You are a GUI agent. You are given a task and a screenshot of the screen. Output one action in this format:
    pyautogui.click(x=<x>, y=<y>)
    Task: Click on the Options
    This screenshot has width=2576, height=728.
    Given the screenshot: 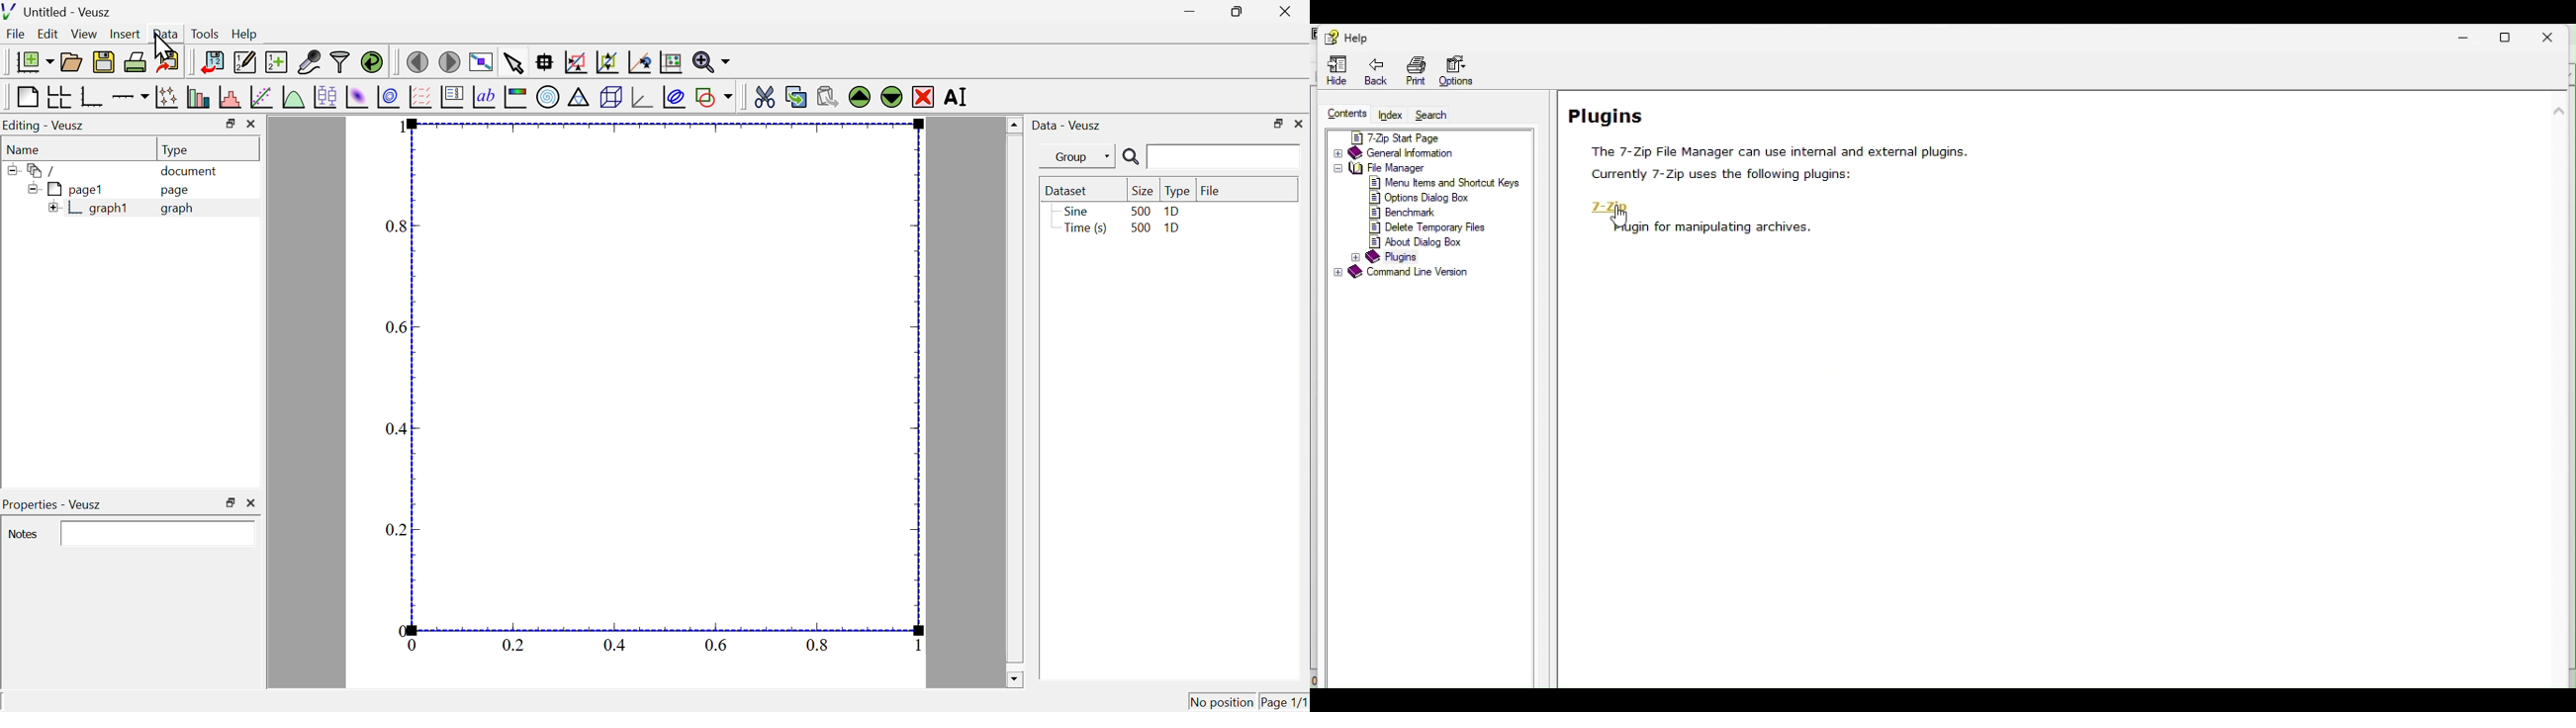 What is the action you would take?
    pyautogui.click(x=1462, y=66)
    